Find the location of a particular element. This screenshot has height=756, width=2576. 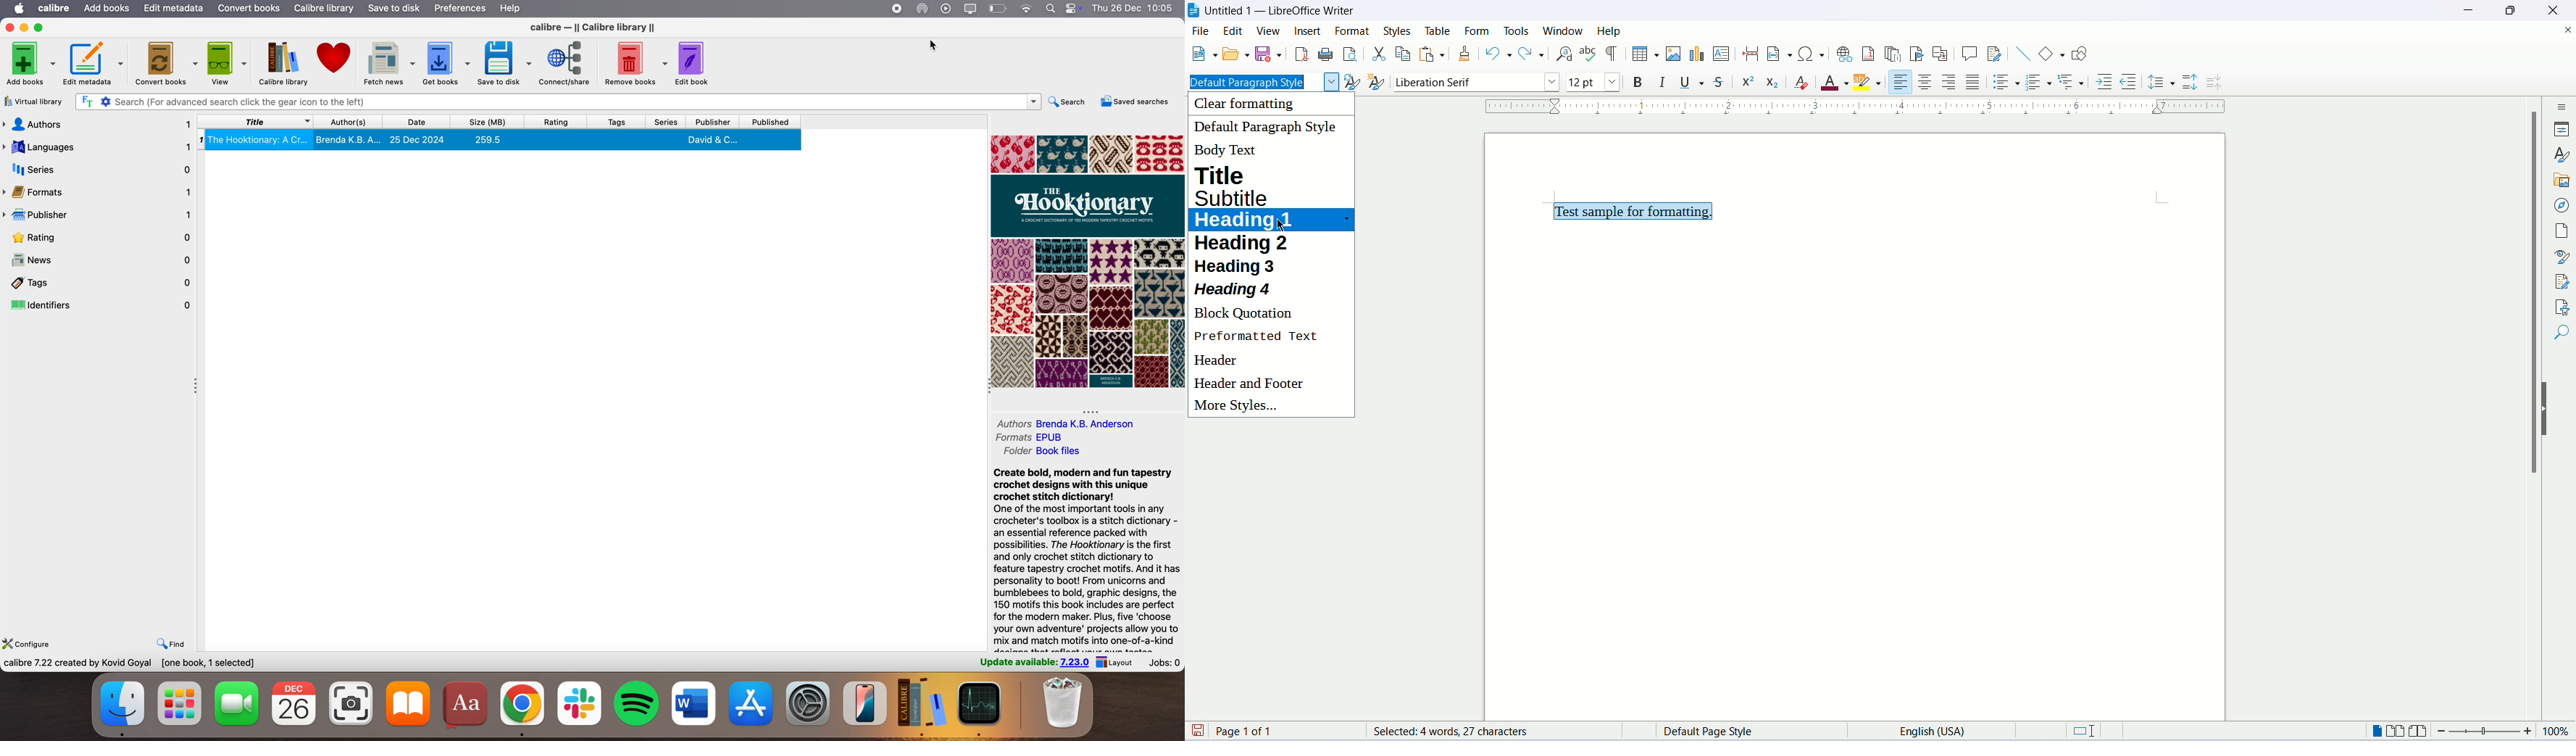

close is located at coordinates (2567, 28).